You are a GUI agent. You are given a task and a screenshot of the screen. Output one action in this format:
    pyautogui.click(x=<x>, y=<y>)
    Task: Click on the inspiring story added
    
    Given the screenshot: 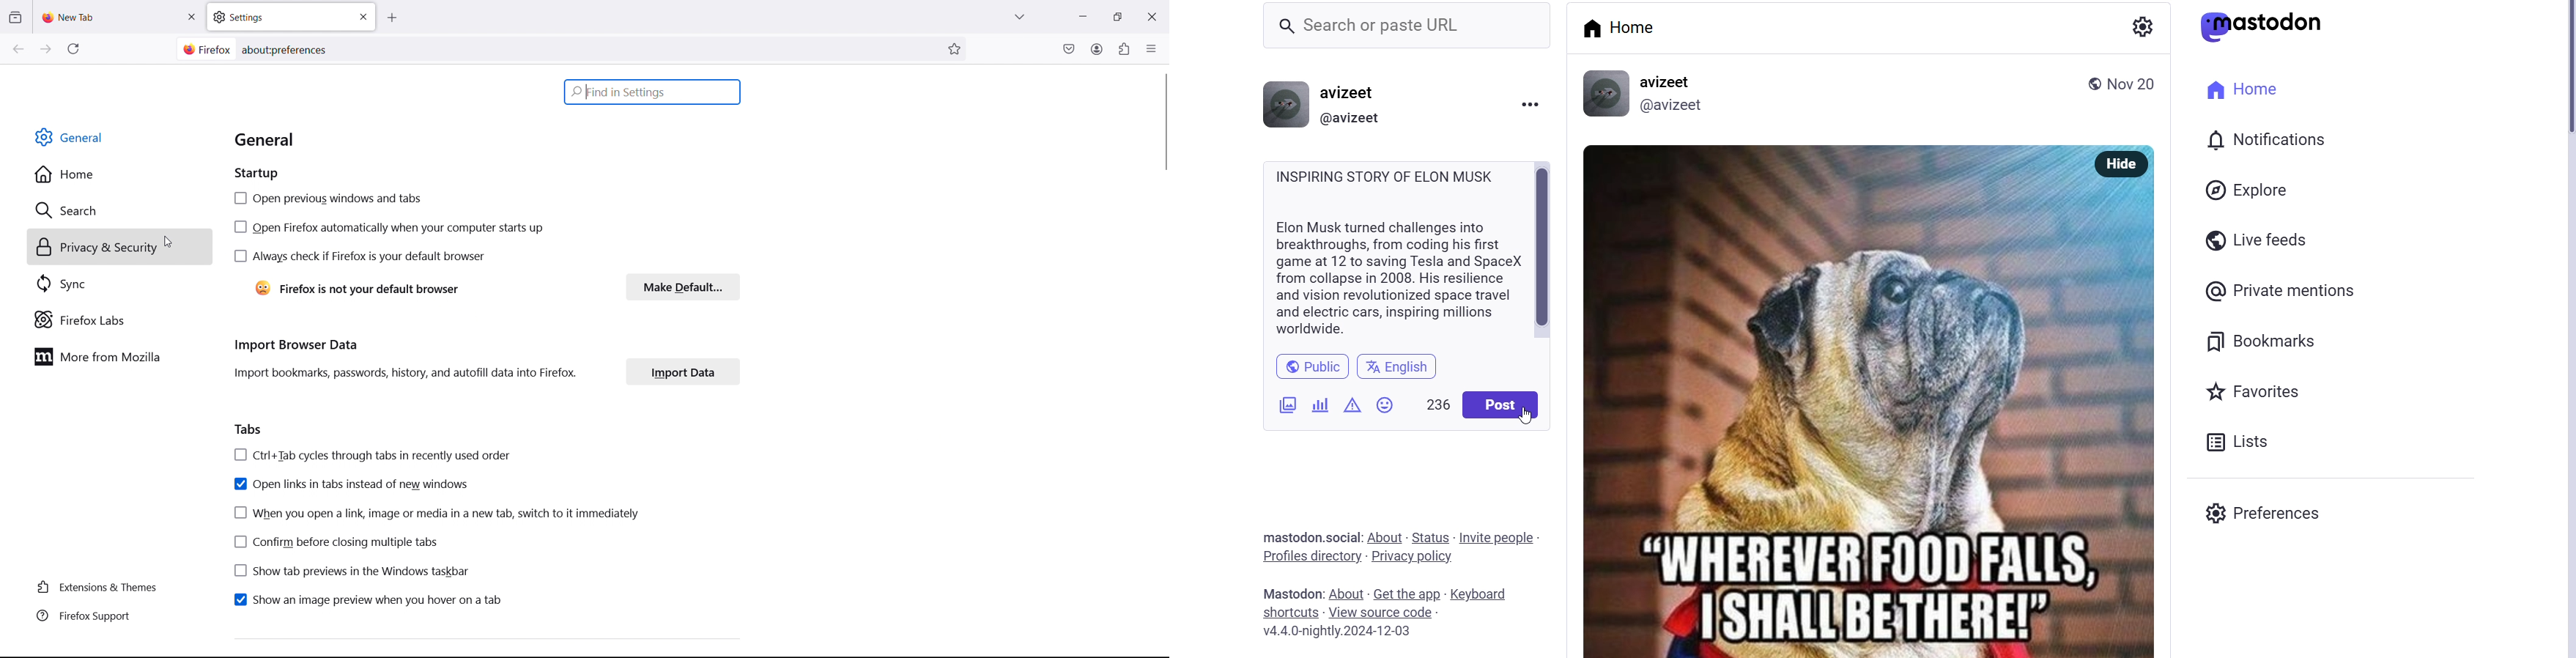 What is the action you would take?
    pyautogui.click(x=1394, y=252)
    